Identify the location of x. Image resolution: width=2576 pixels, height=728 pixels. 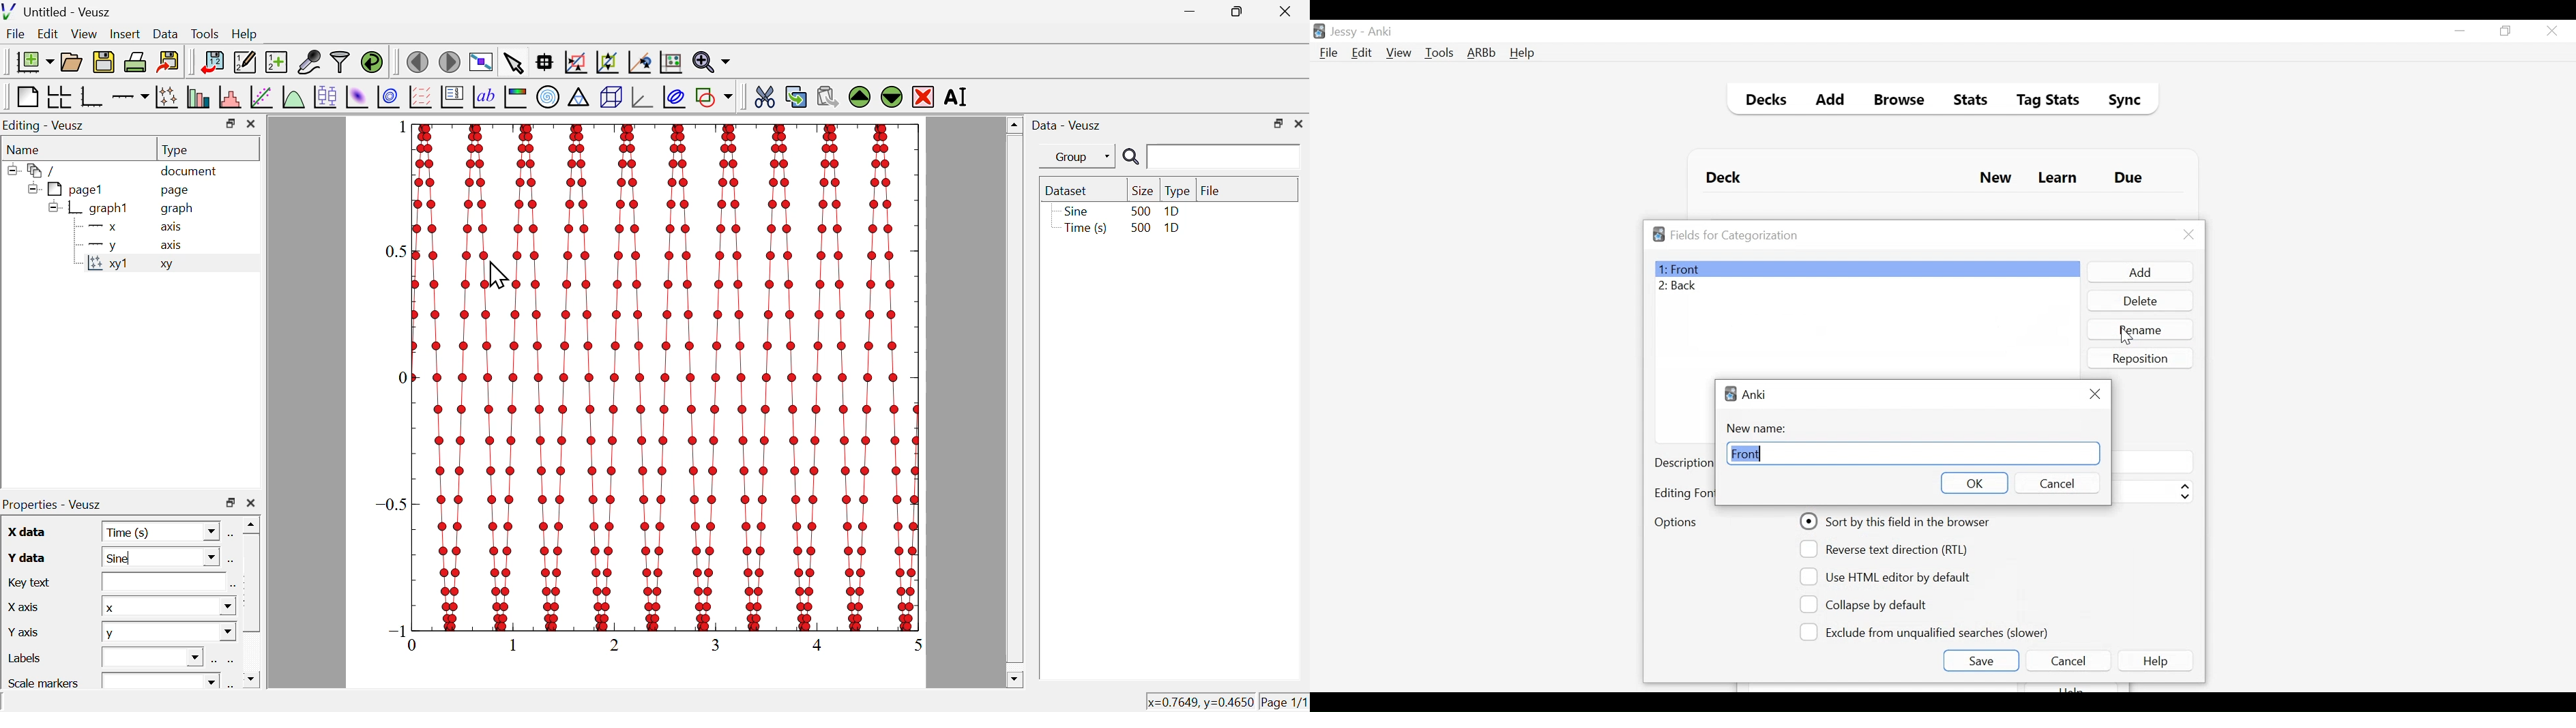
(167, 607).